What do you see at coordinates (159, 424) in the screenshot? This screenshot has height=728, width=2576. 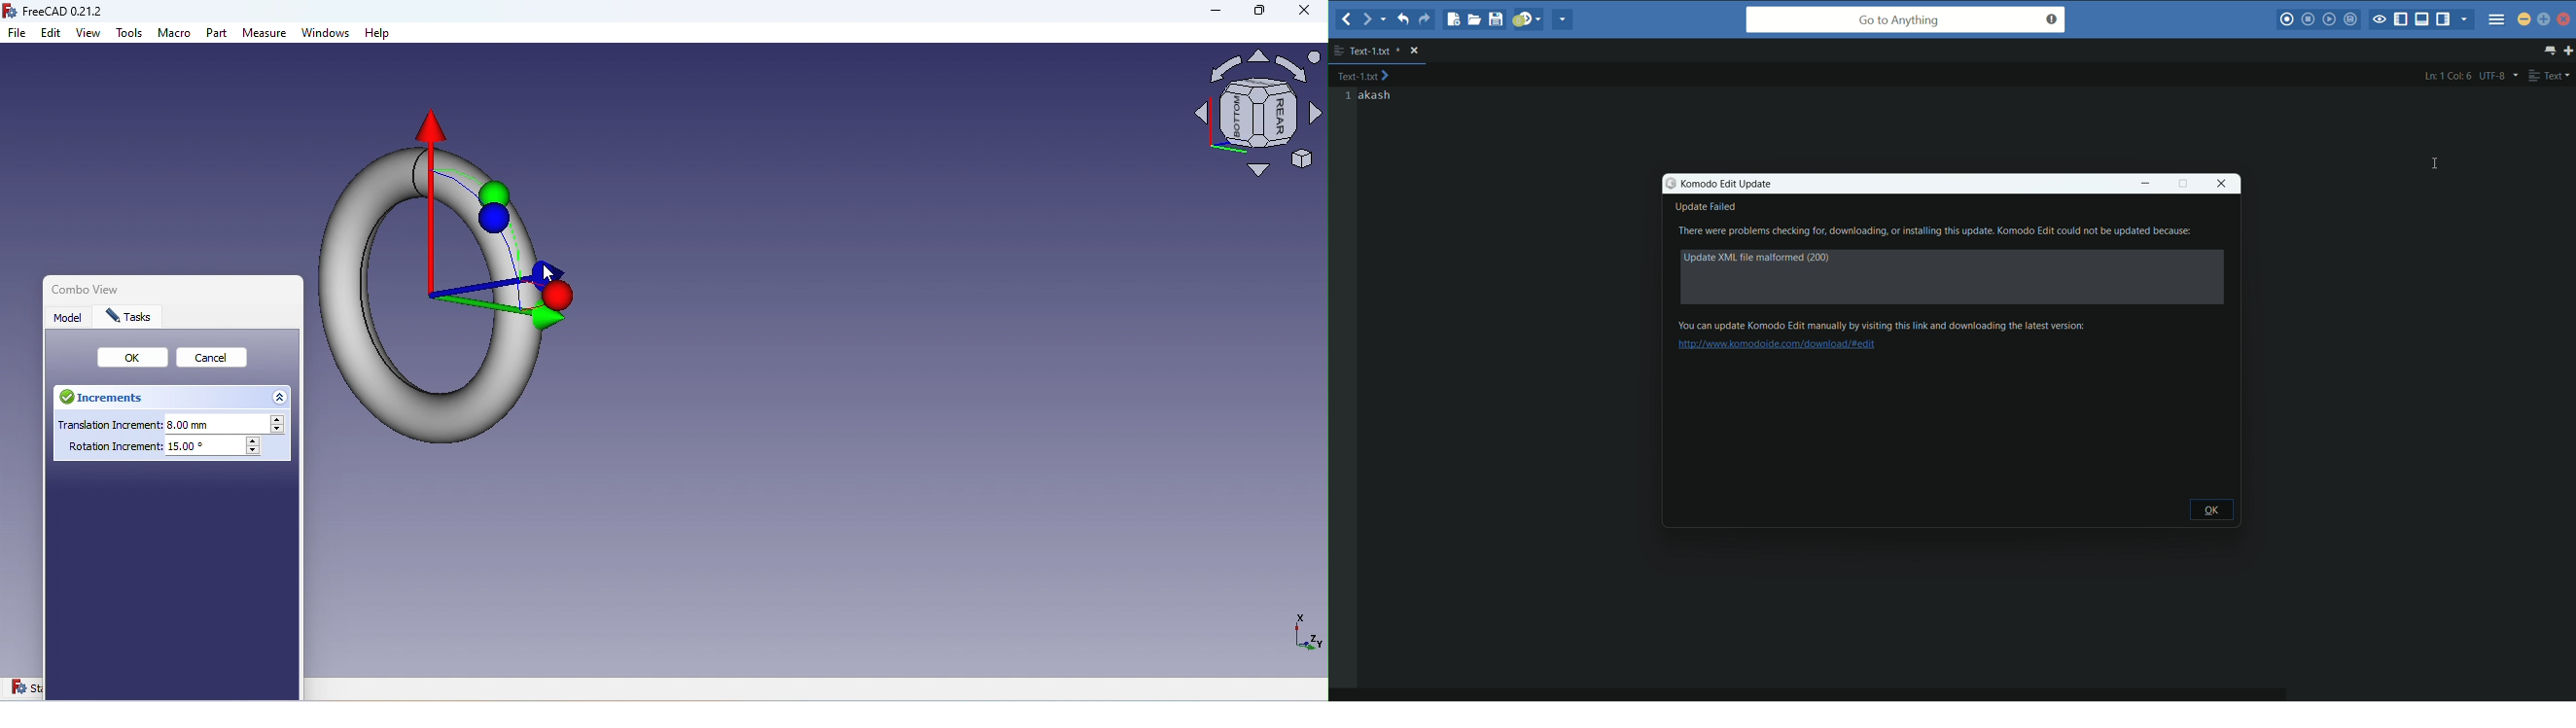 I see `Translation increment` at bounding box center [159, 424].